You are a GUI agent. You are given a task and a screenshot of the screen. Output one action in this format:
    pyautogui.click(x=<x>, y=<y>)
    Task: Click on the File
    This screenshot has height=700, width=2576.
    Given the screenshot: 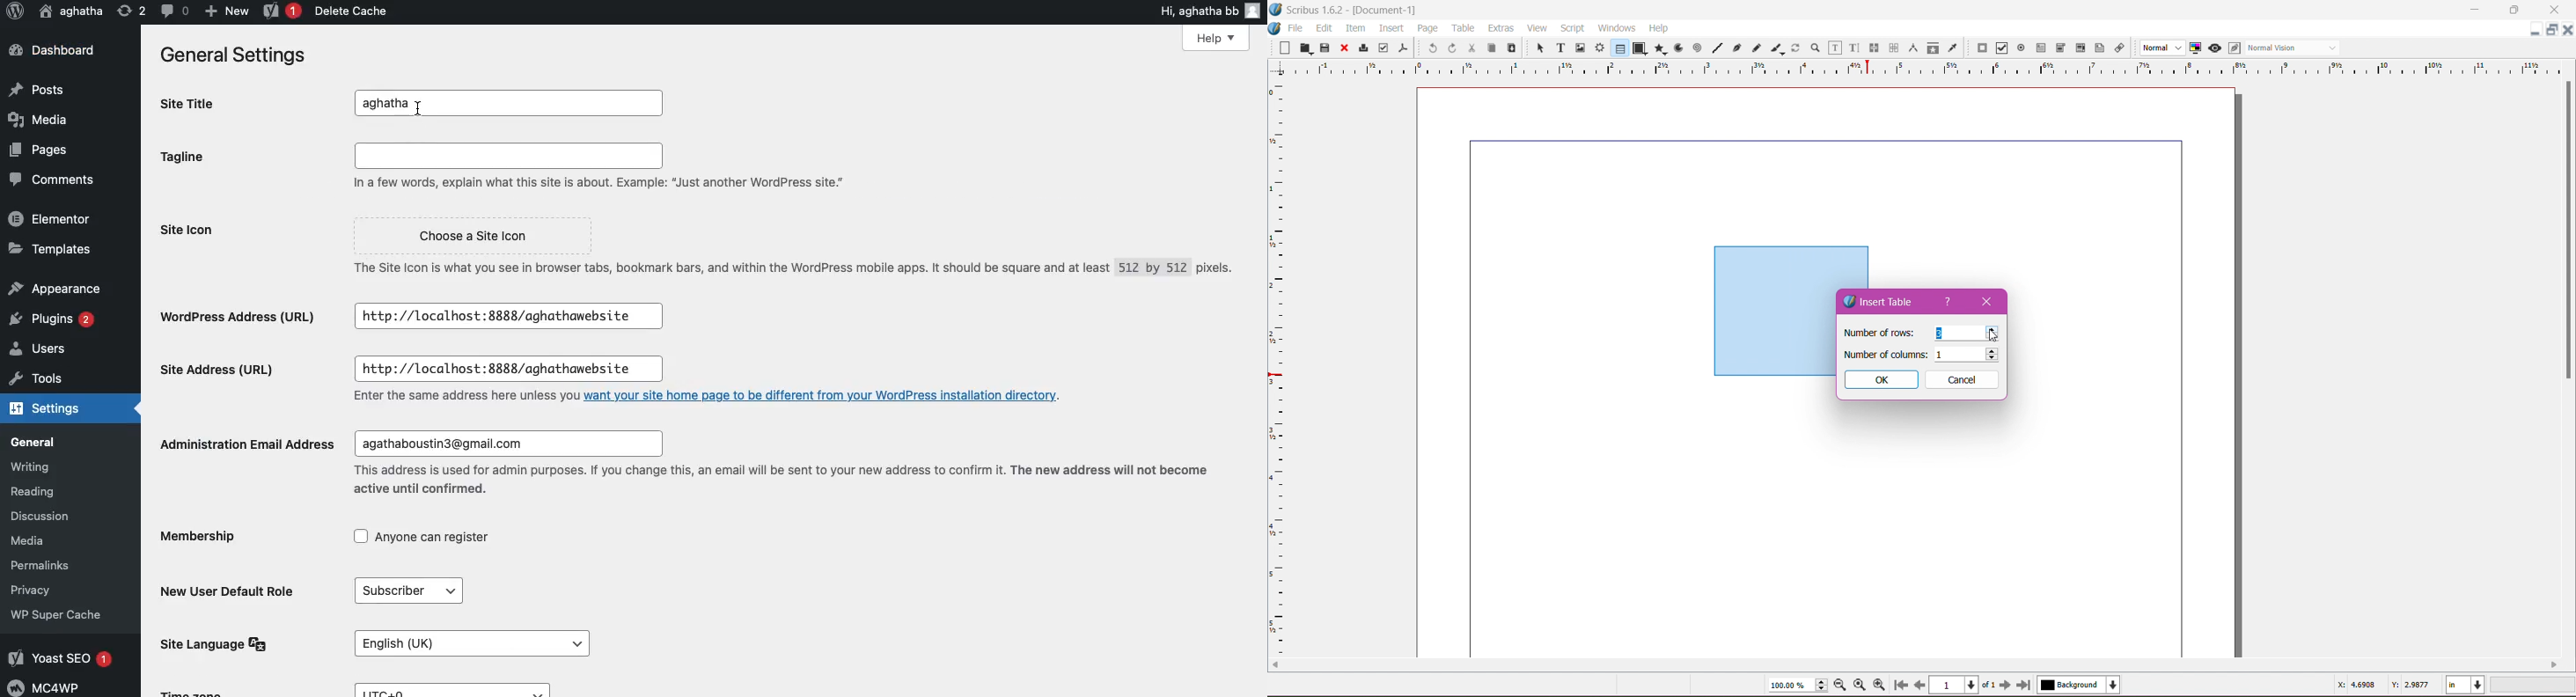 What is the action you would take?
    pyautogui.click(x=1295, y=28)
    